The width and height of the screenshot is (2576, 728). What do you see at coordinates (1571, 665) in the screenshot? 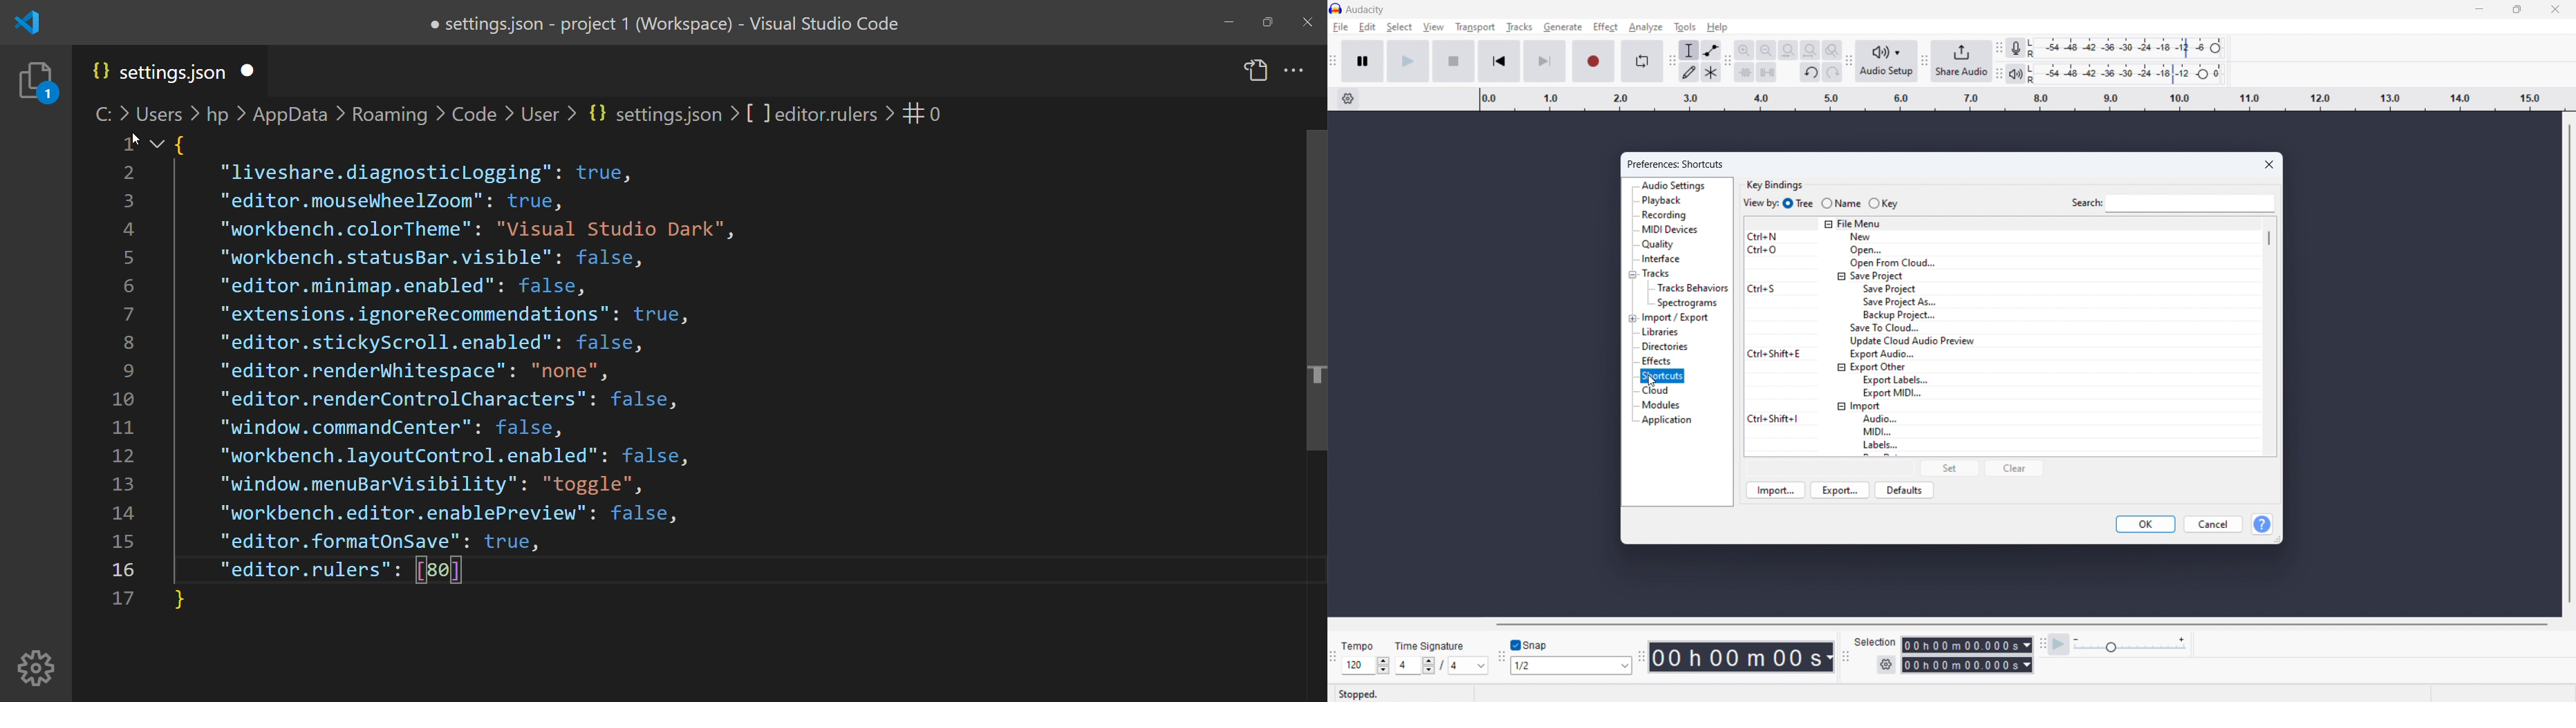
I see `set snapping` at bounding box center [1571, 665].